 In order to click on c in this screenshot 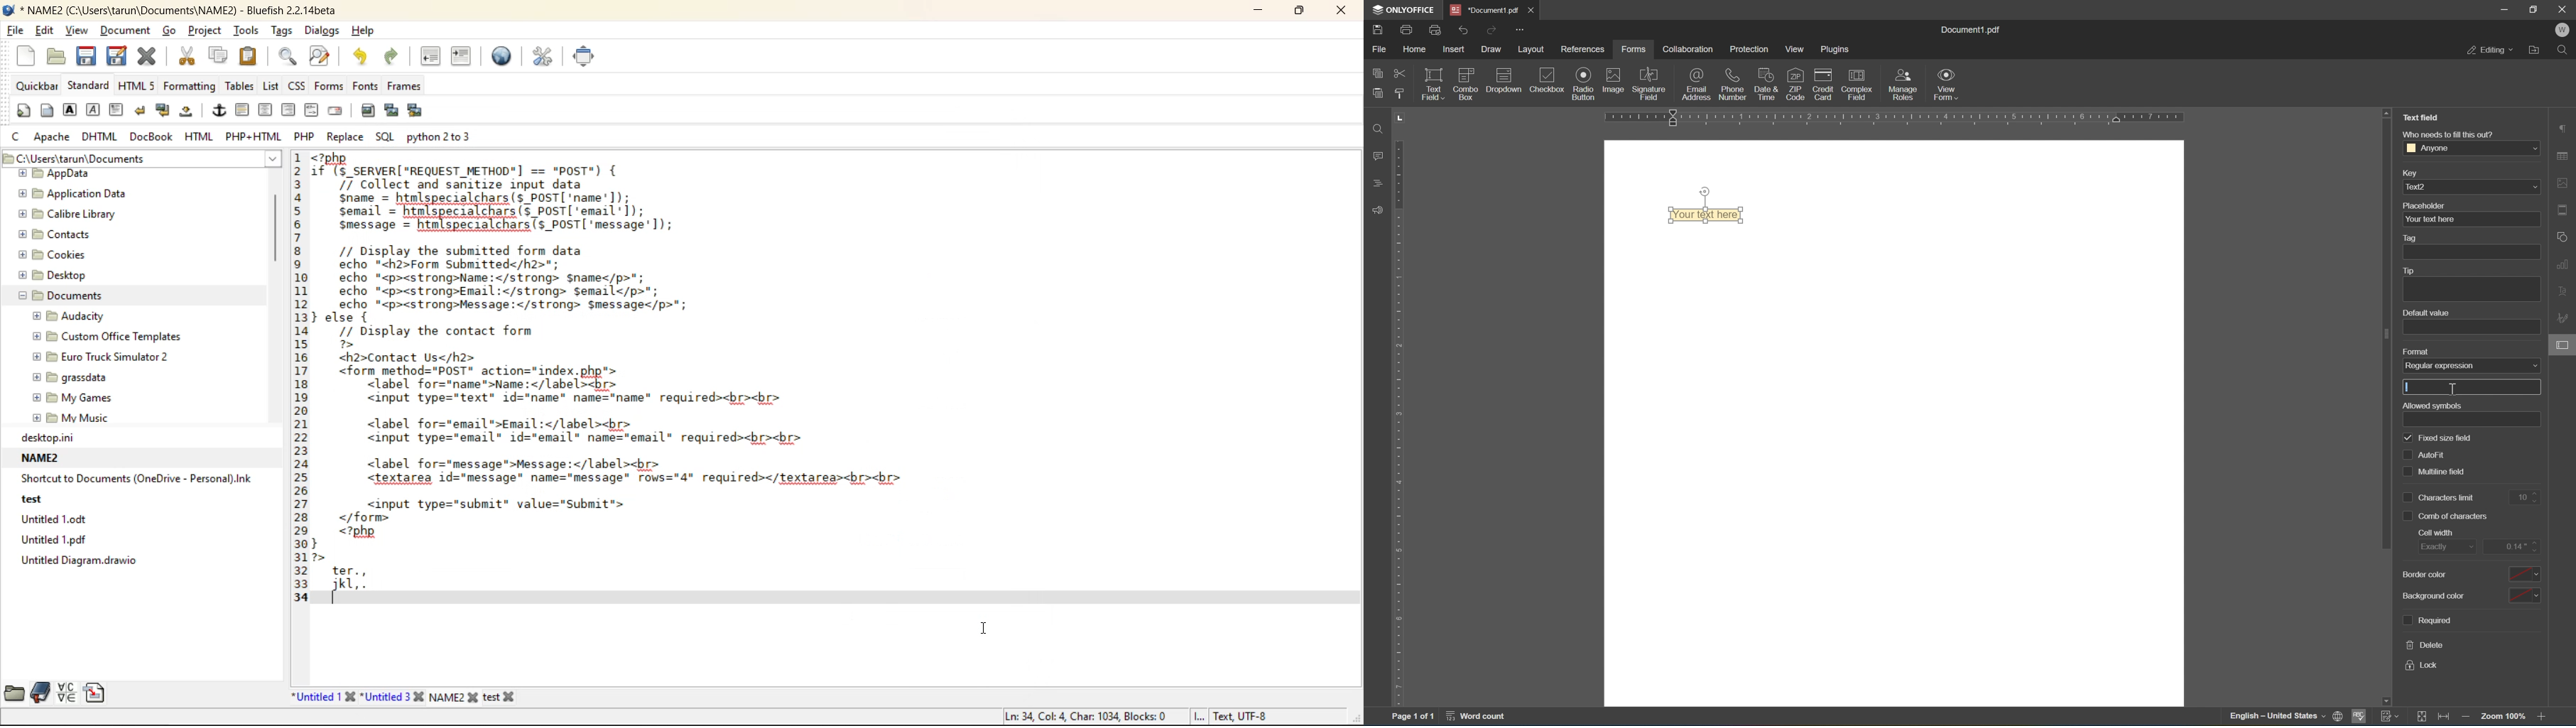, I will do `click(16, 136)`.